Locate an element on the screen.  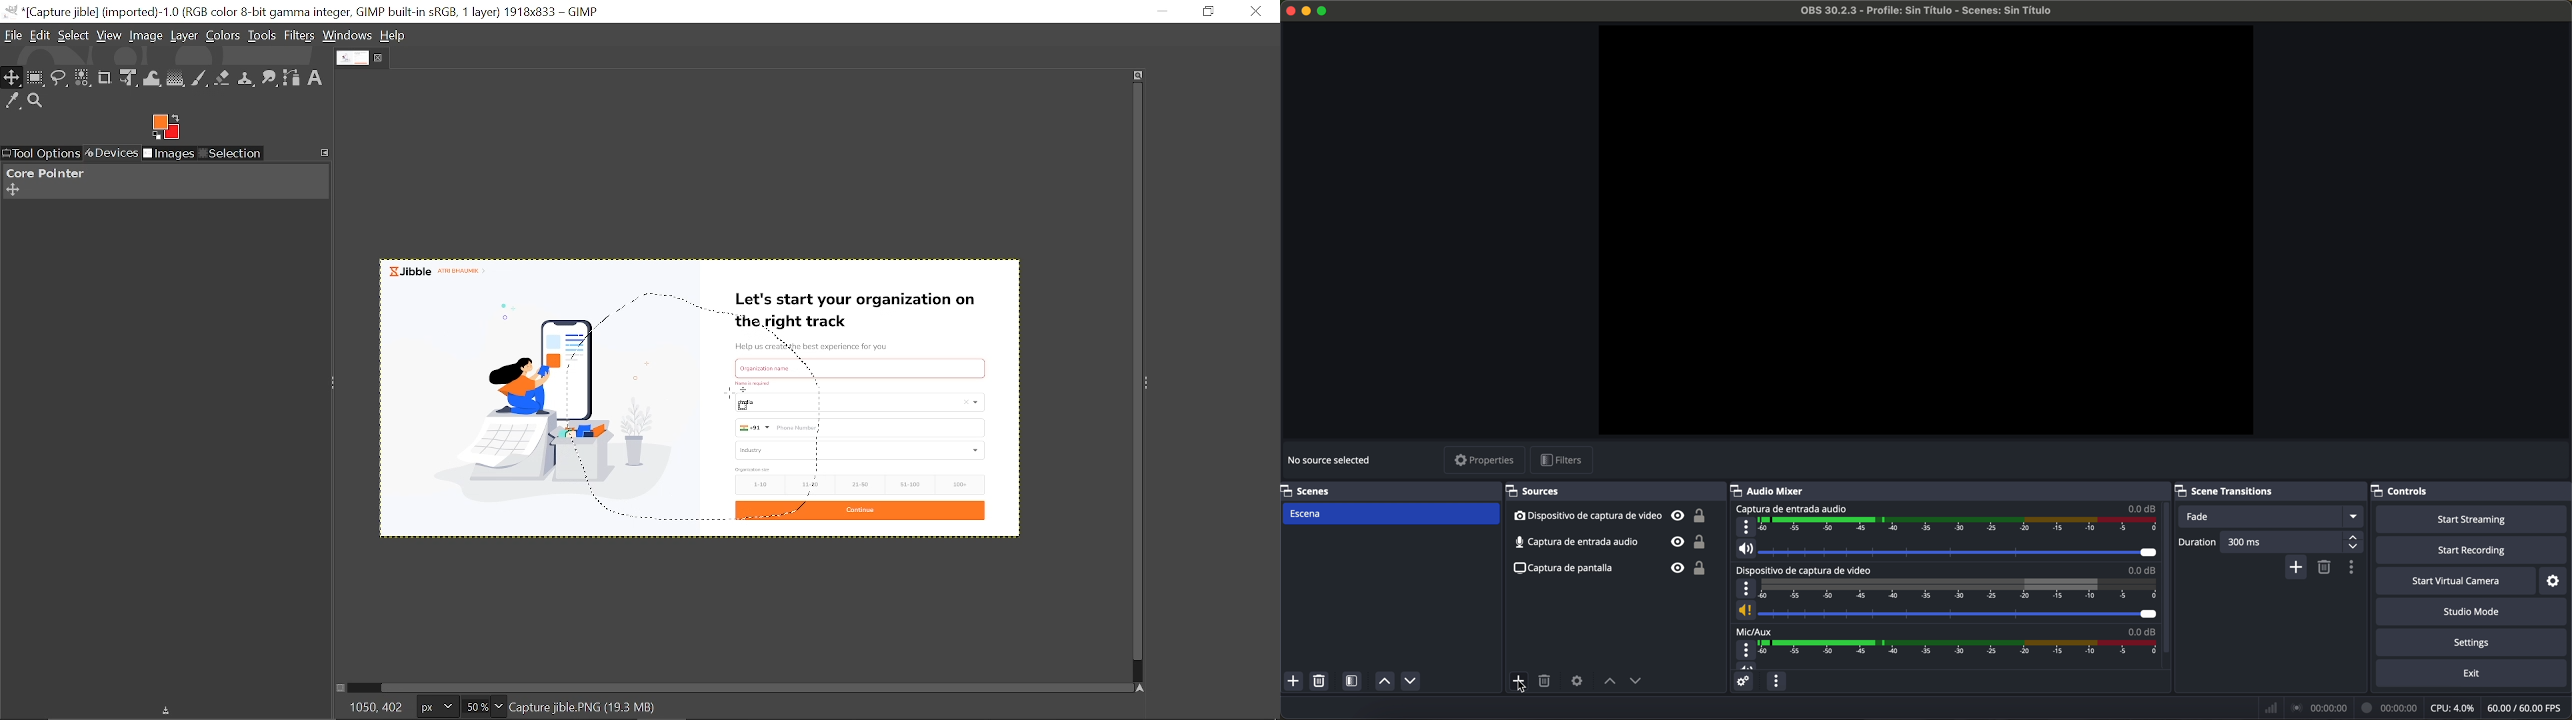
Zoom tool is located at coordinates (36, 101).